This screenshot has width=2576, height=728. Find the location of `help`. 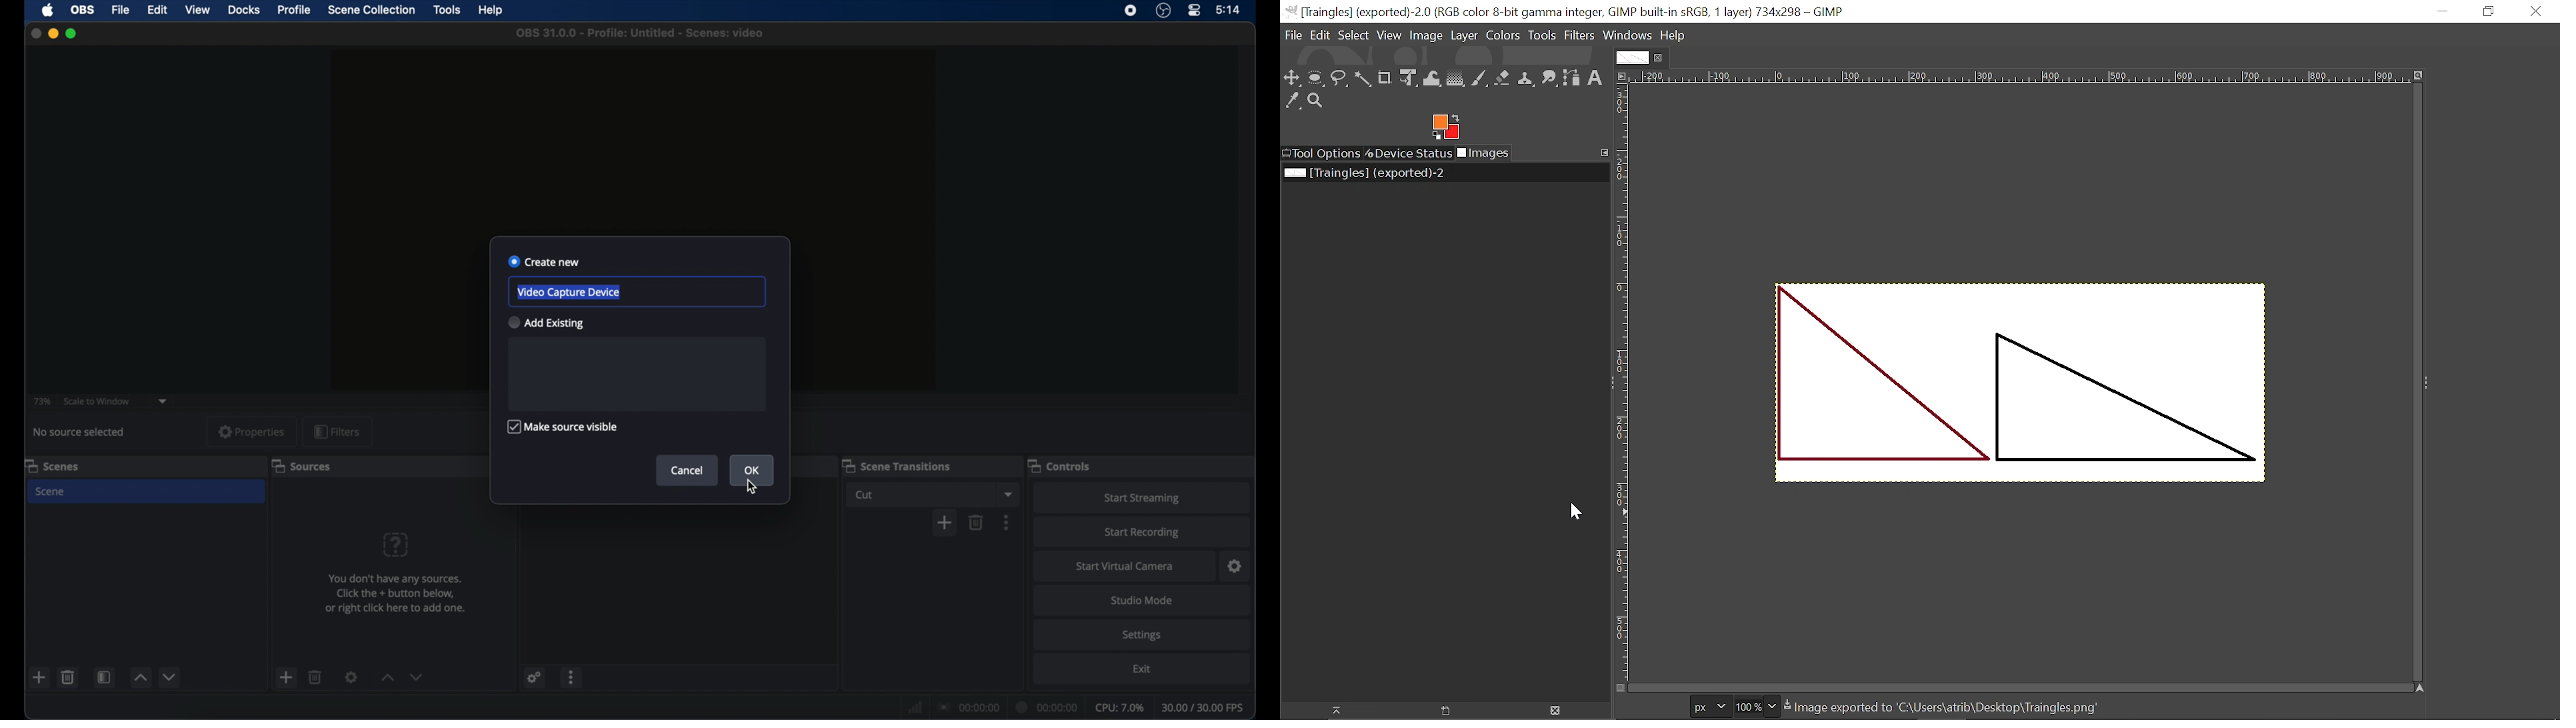

help is located at coordinates (491, 13).